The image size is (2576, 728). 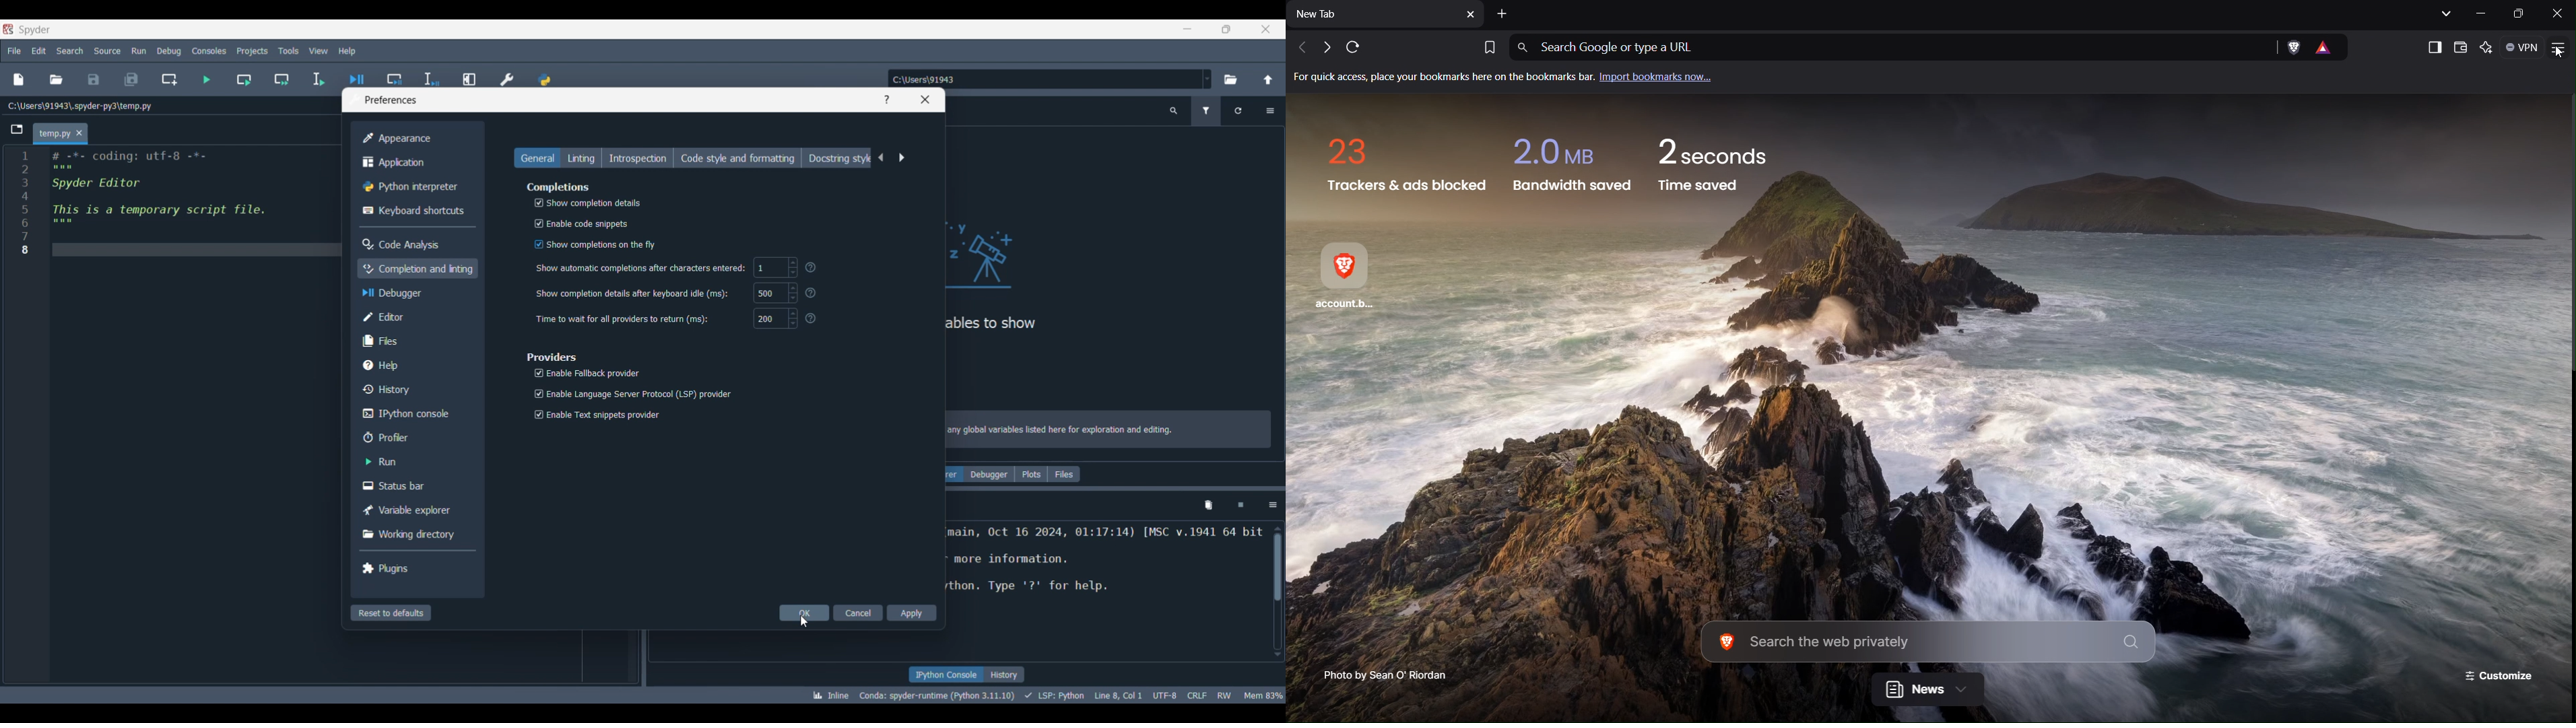 I want to click on Minimize, so click(x=1188, y=29).